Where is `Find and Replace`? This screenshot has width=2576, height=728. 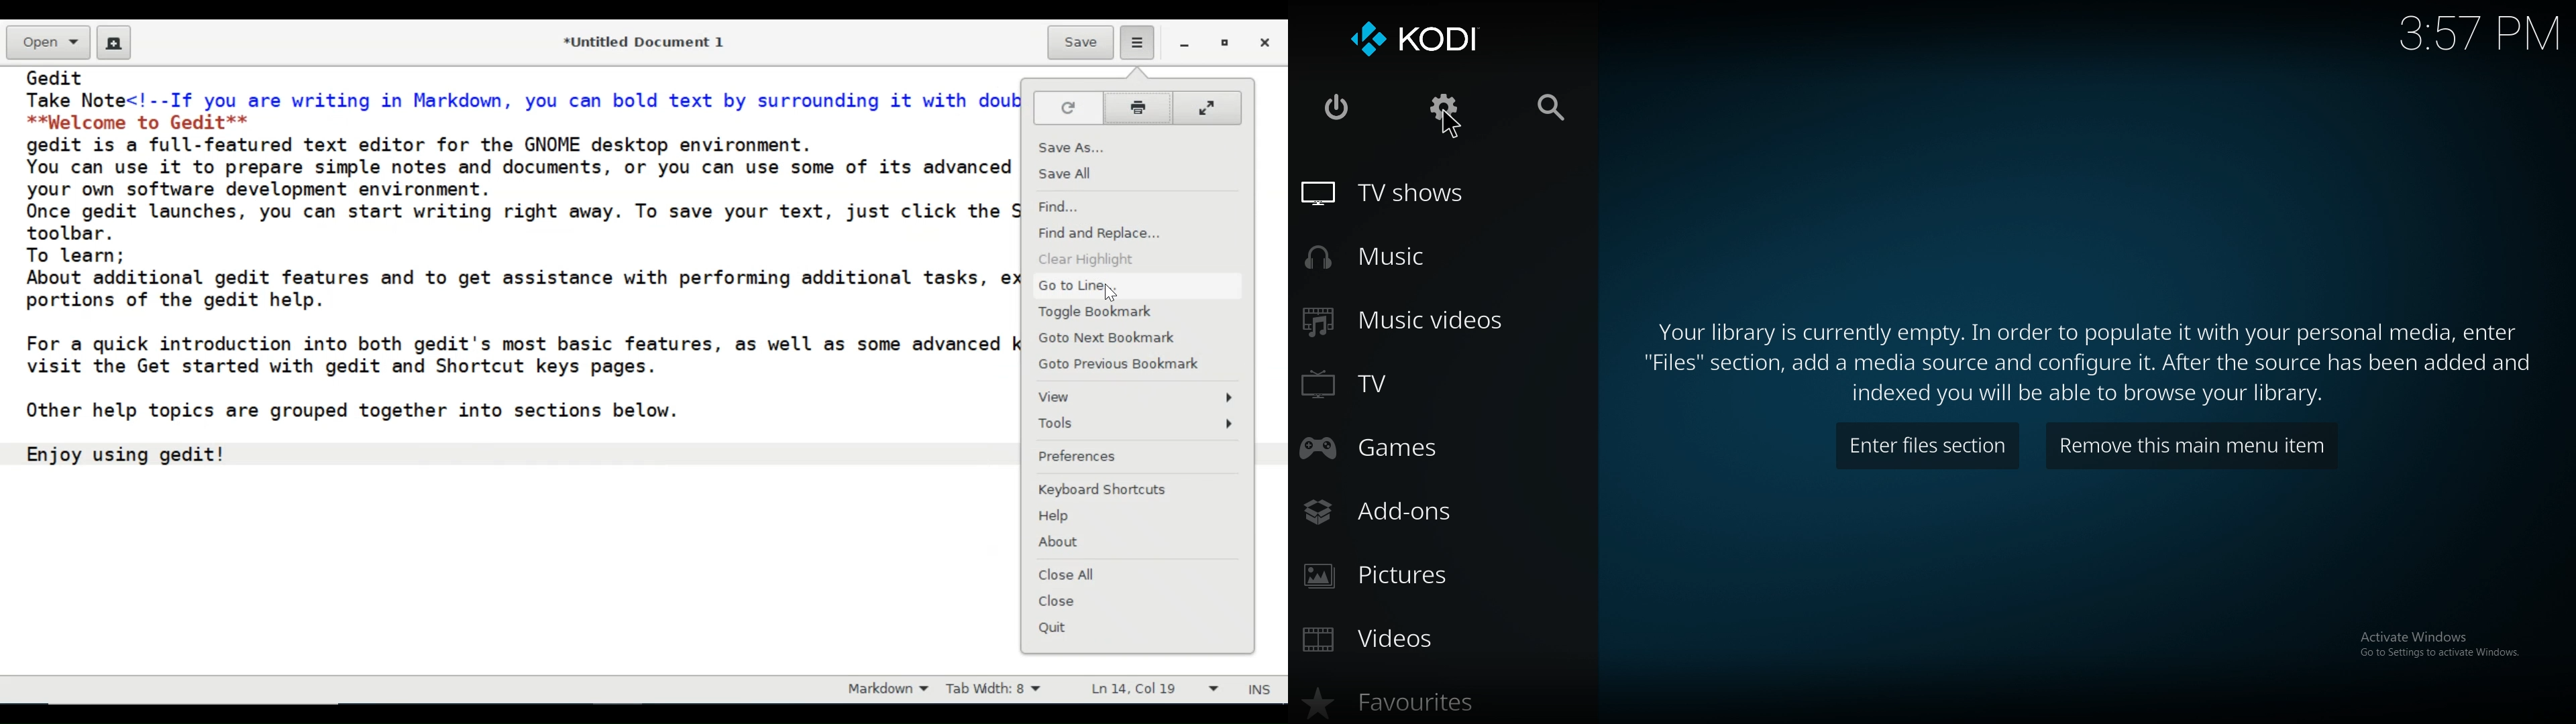
Find and Replace is located at coordinates (1104, 235).